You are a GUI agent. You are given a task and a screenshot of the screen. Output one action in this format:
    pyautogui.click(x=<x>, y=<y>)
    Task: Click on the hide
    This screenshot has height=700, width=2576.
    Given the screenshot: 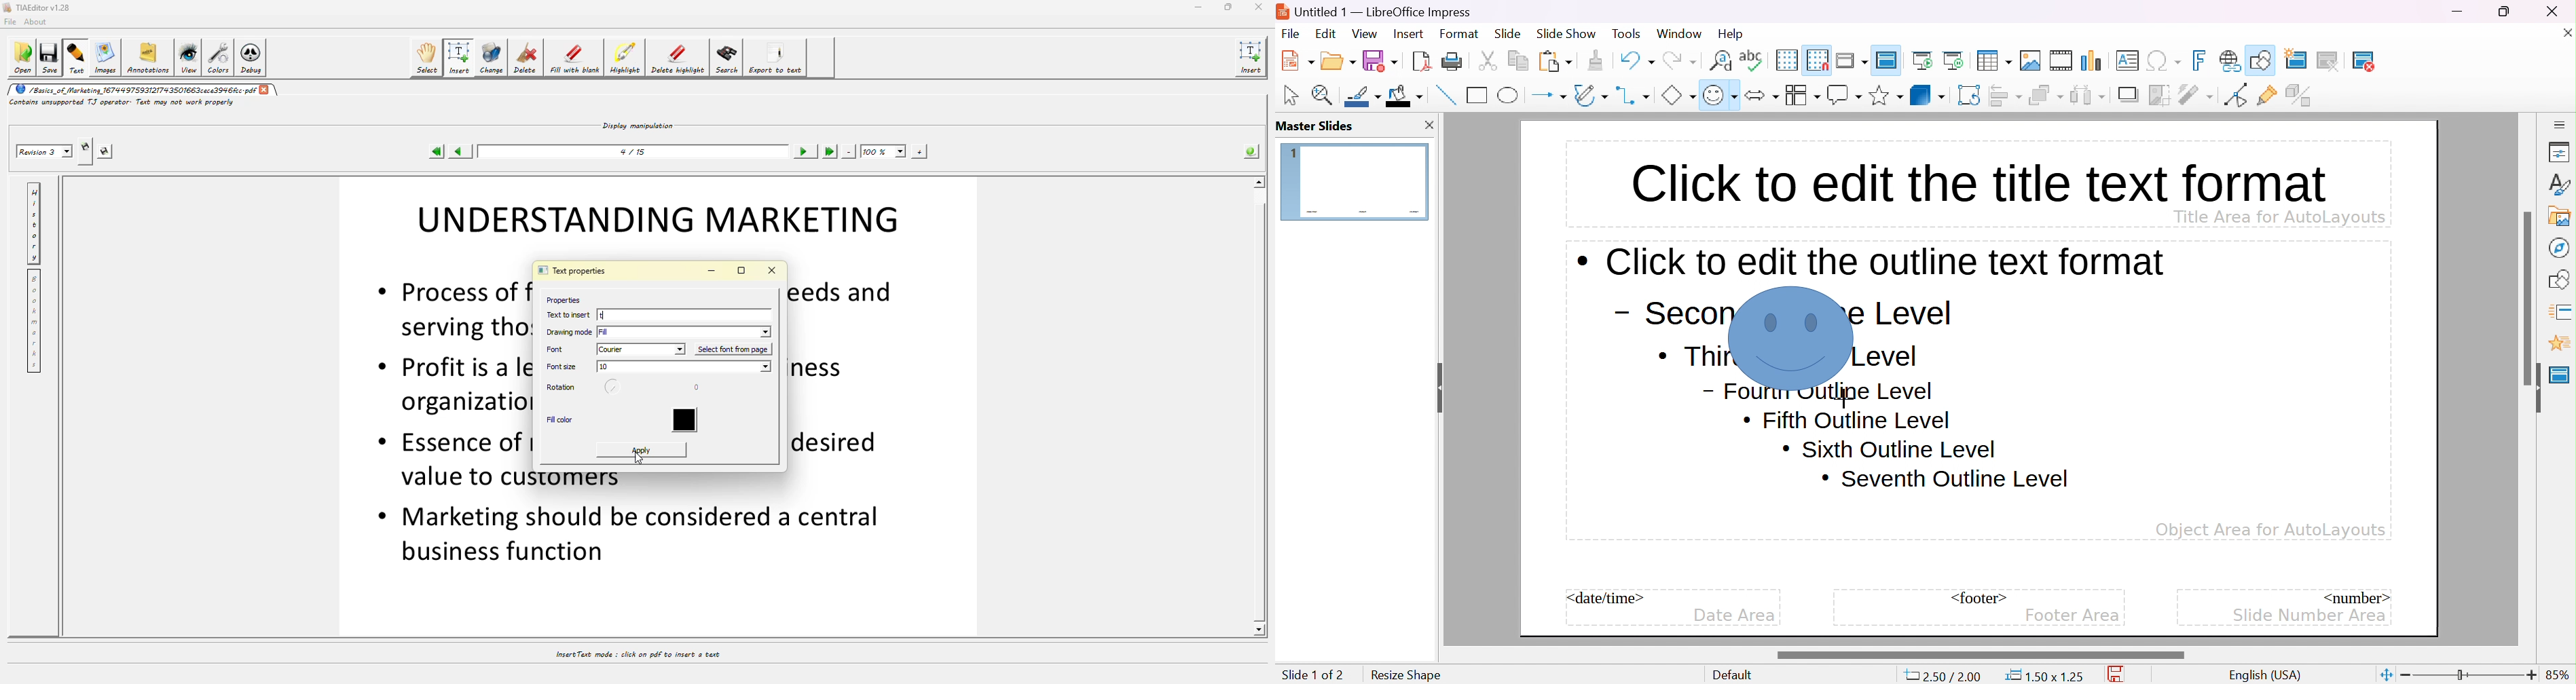 What is the action you would take?
    pyautogui.click(x=2534, y=388)
    